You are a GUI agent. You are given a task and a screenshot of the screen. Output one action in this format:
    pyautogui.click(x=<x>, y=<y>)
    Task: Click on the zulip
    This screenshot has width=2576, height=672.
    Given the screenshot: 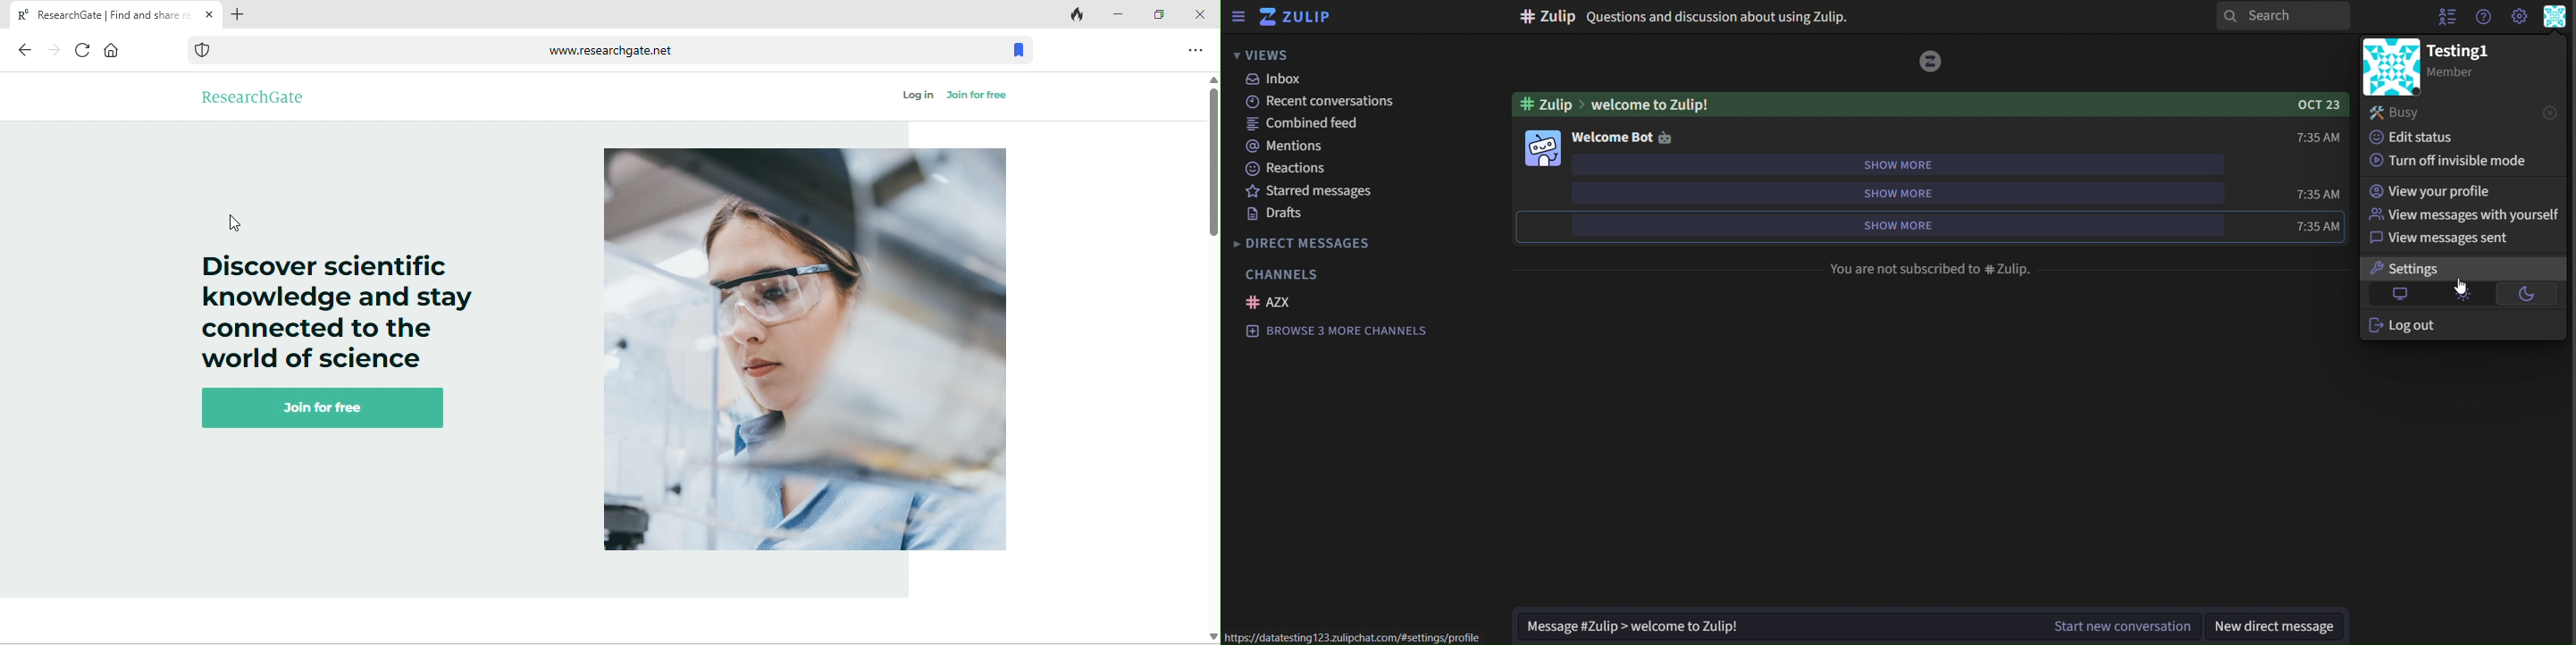 What is the action you would take?
    pyautogui.click(x=1297, y=16)
    